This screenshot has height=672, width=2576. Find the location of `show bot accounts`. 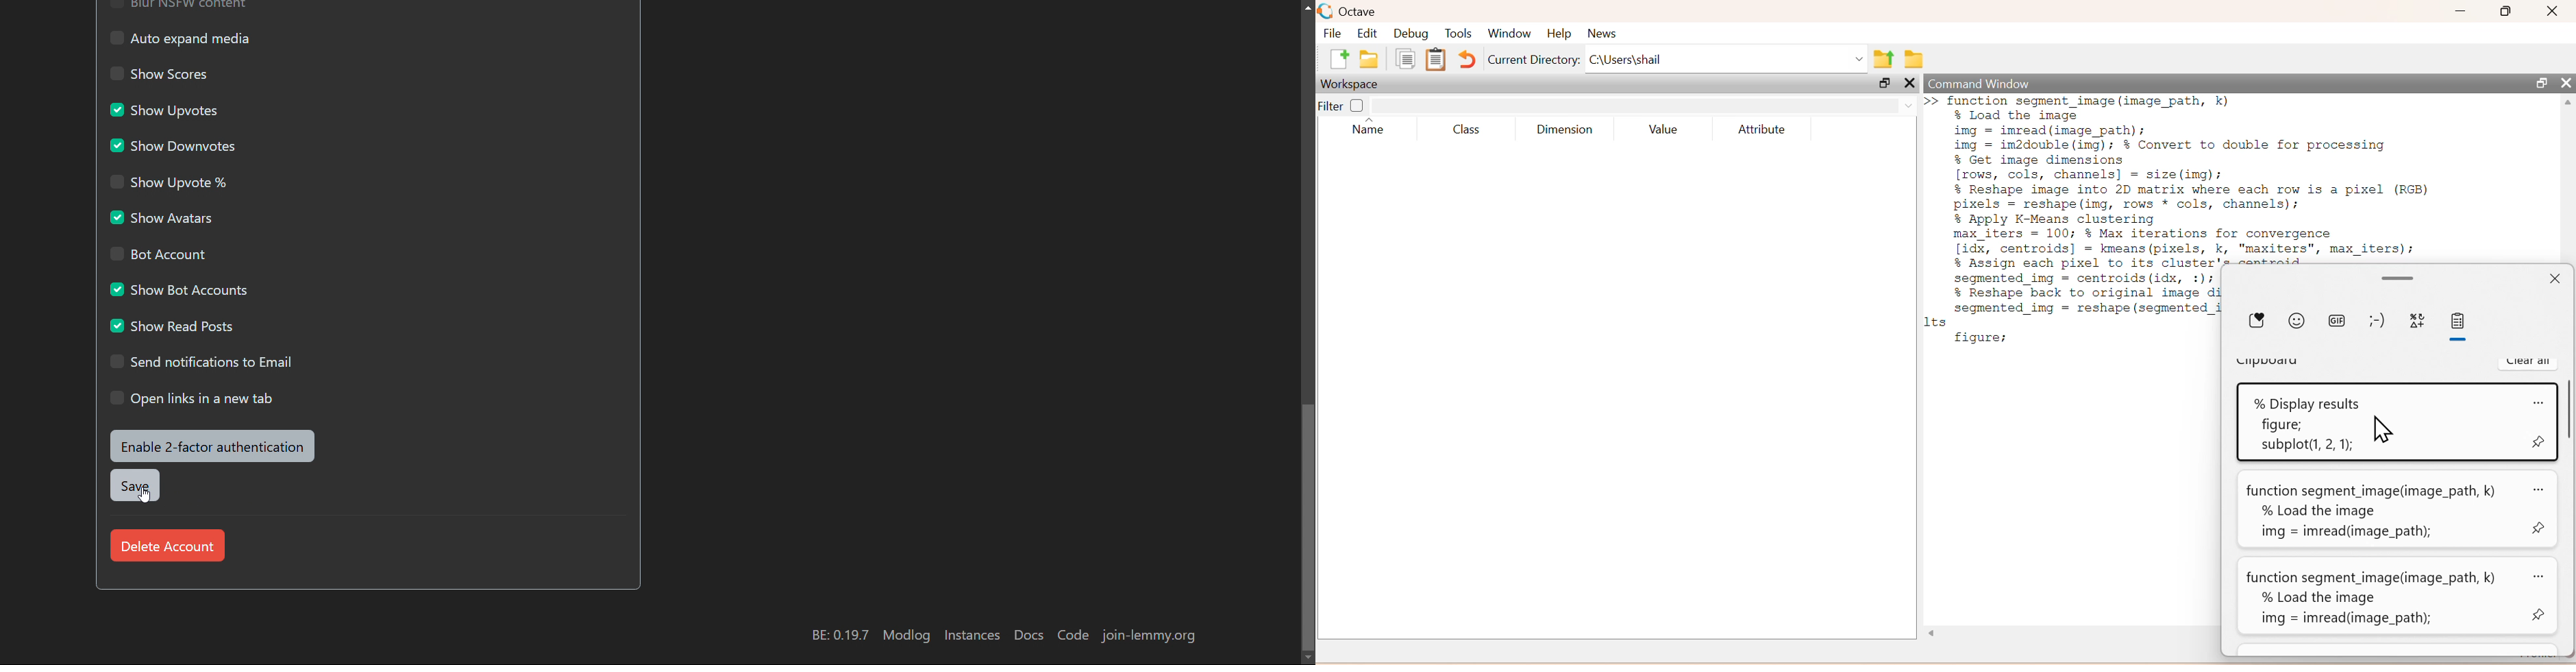

show bot accounts is located at coordinates (182, 289).